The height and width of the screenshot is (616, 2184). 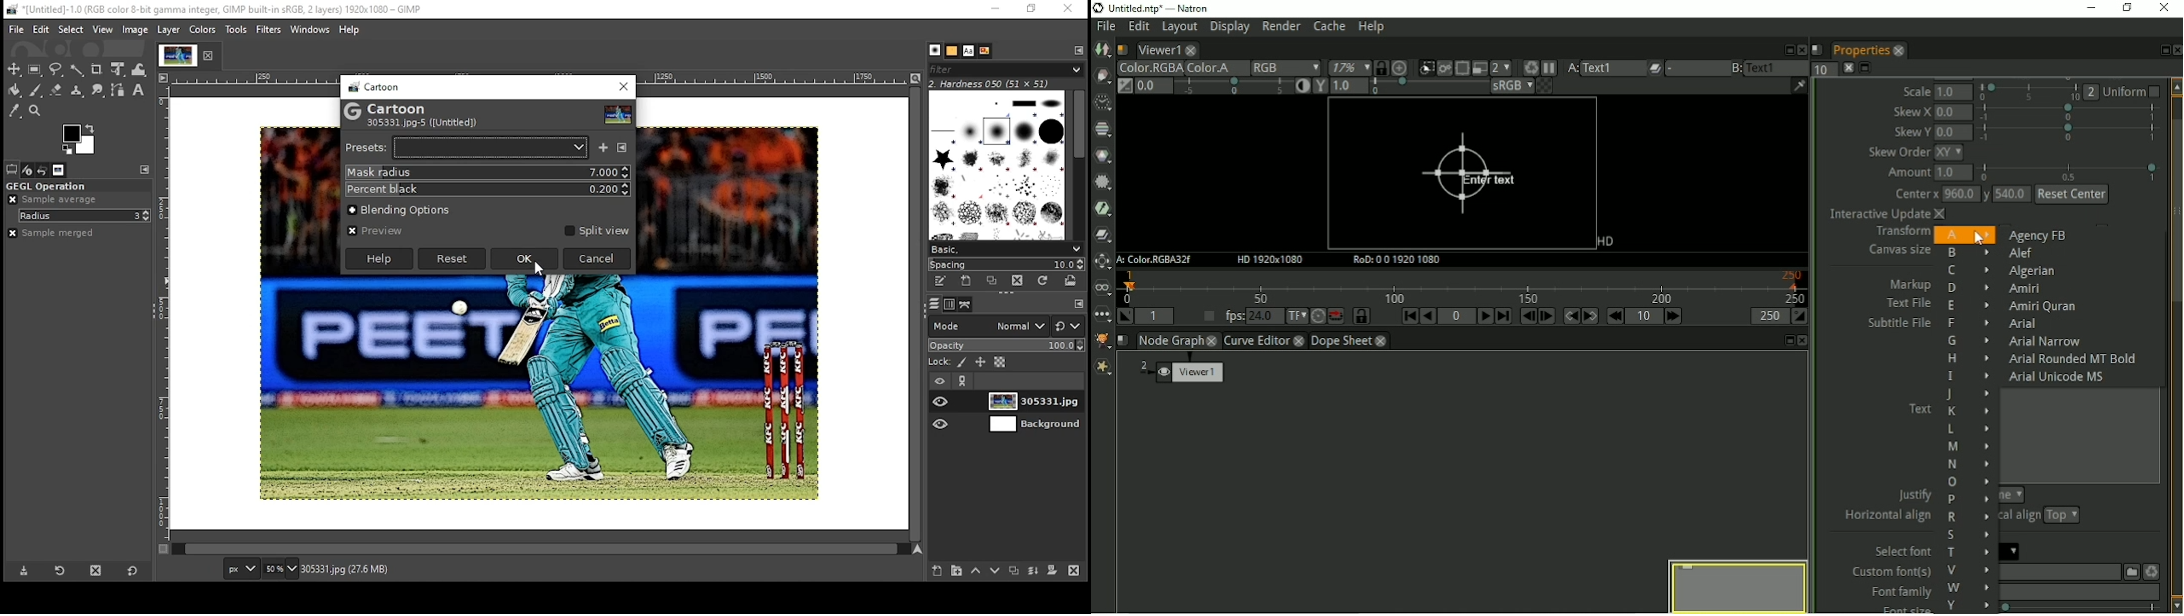 What do you see at coordinates (943, 403) in the screenshot?
I see `layer on/off` at bounding box center [943, 403].